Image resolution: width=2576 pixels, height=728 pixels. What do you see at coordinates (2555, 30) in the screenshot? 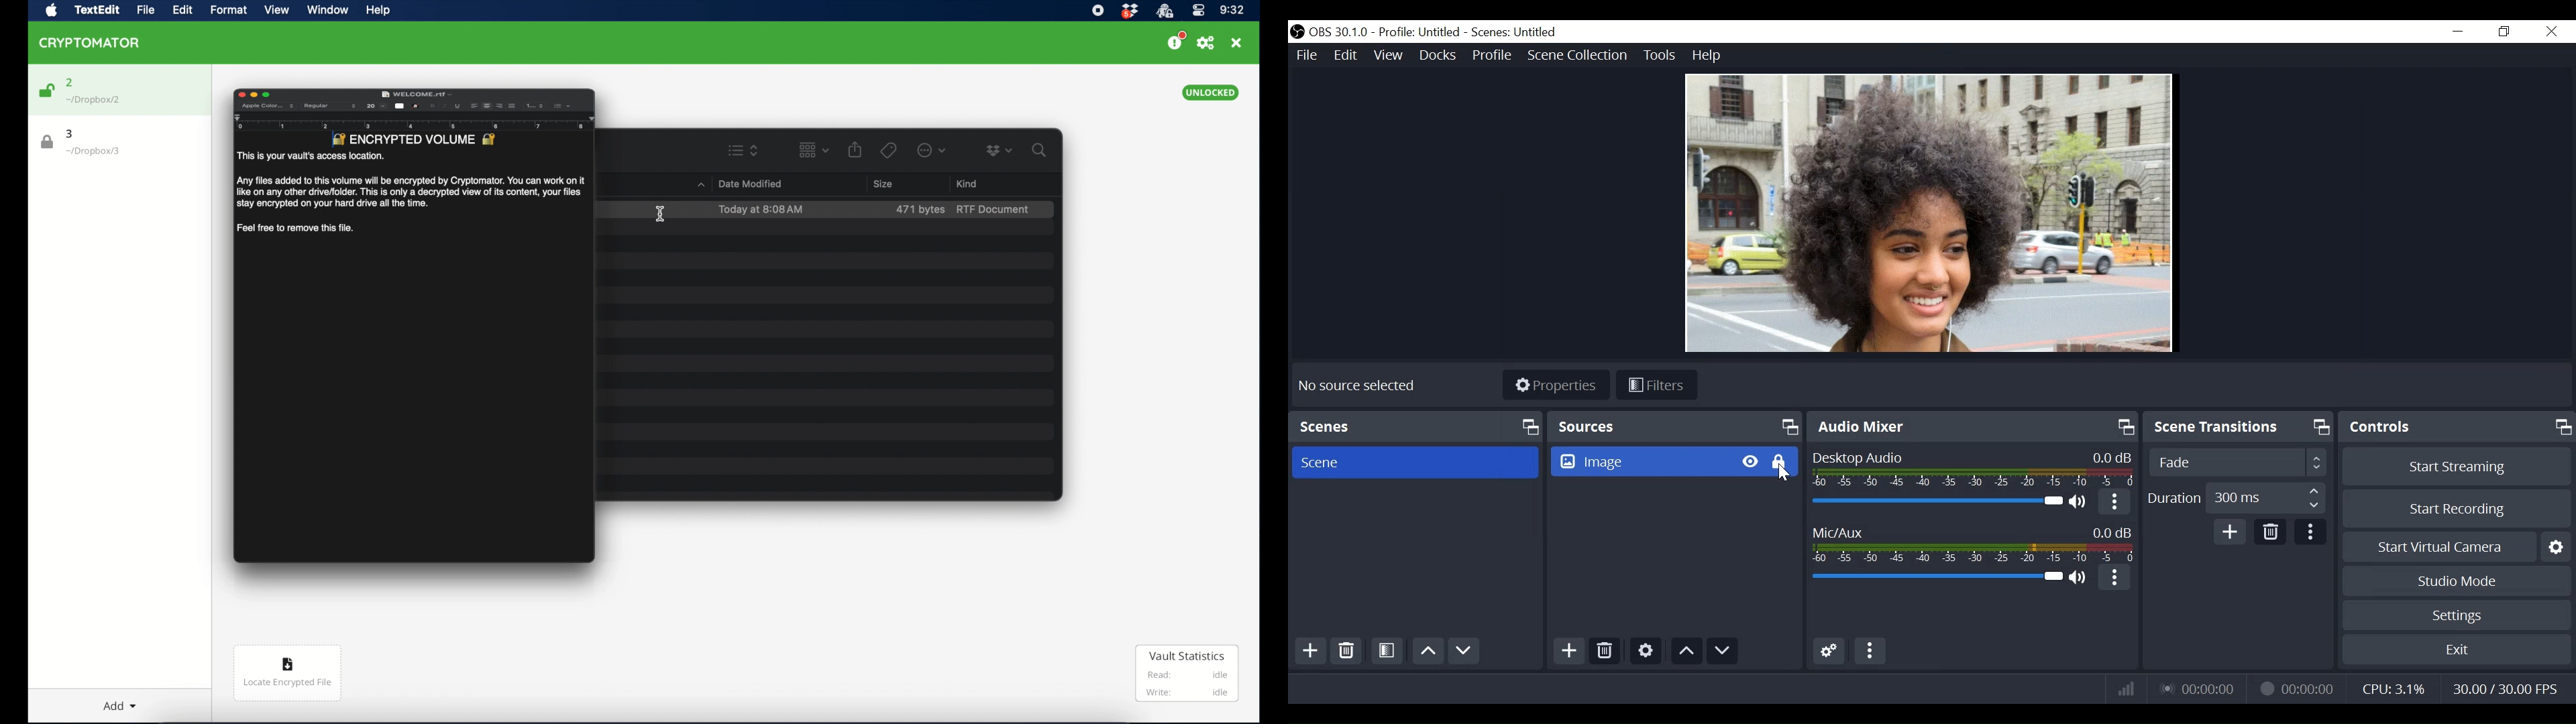
I see `Close` at bounding box center [2555, 30].